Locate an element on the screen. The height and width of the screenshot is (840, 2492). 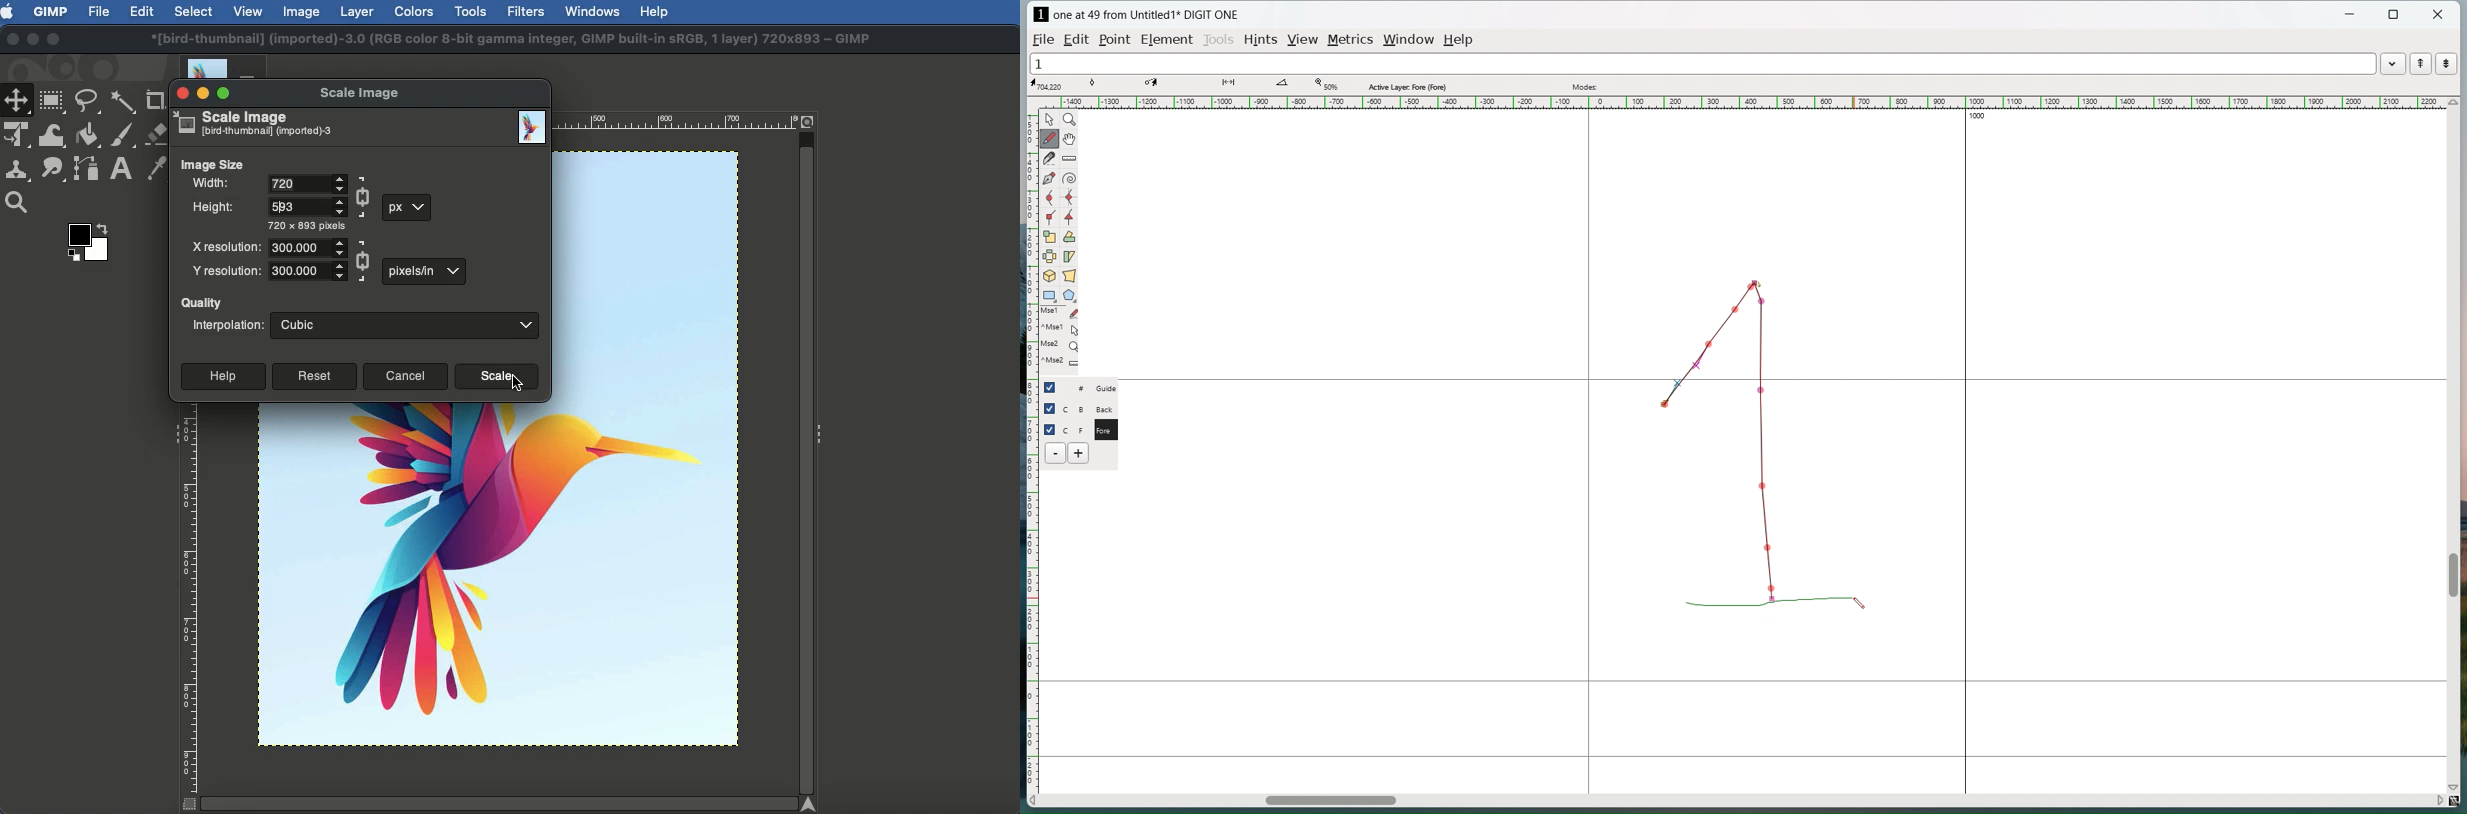
Image is located at coordinates (529, 123).